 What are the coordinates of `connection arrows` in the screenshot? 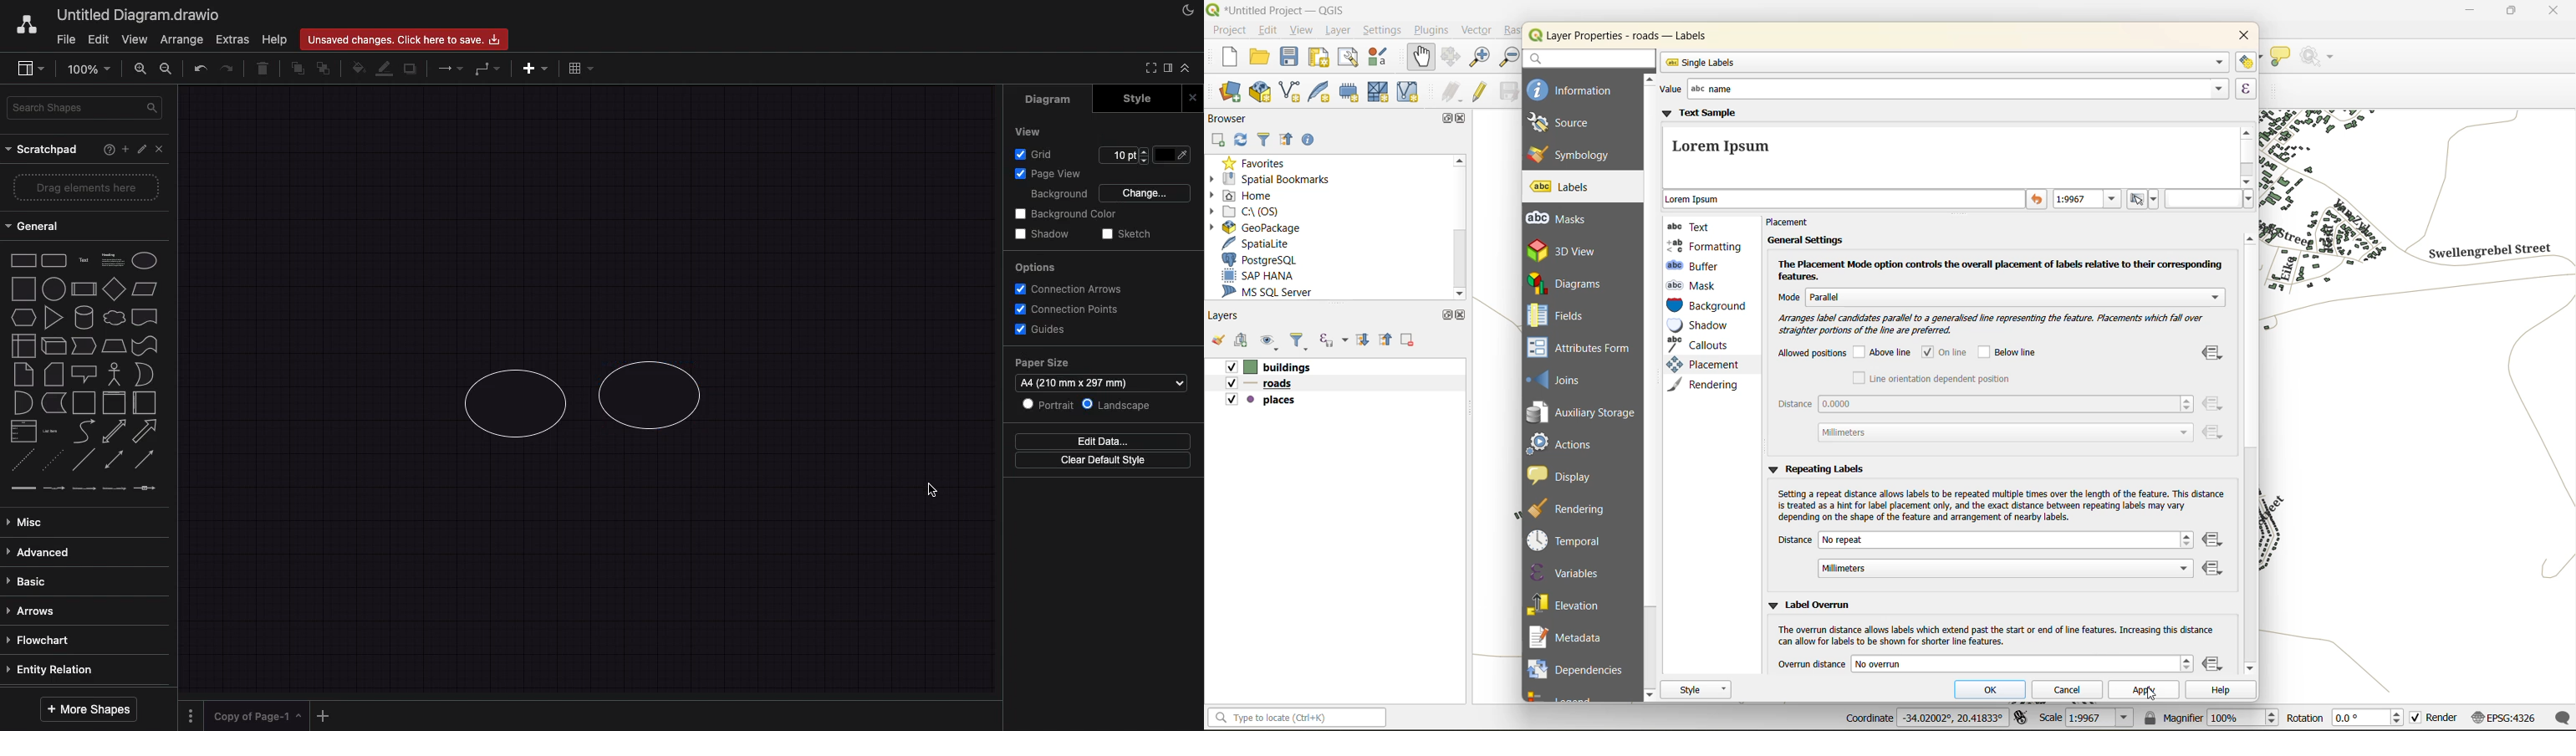 It's located at (1067, 289).